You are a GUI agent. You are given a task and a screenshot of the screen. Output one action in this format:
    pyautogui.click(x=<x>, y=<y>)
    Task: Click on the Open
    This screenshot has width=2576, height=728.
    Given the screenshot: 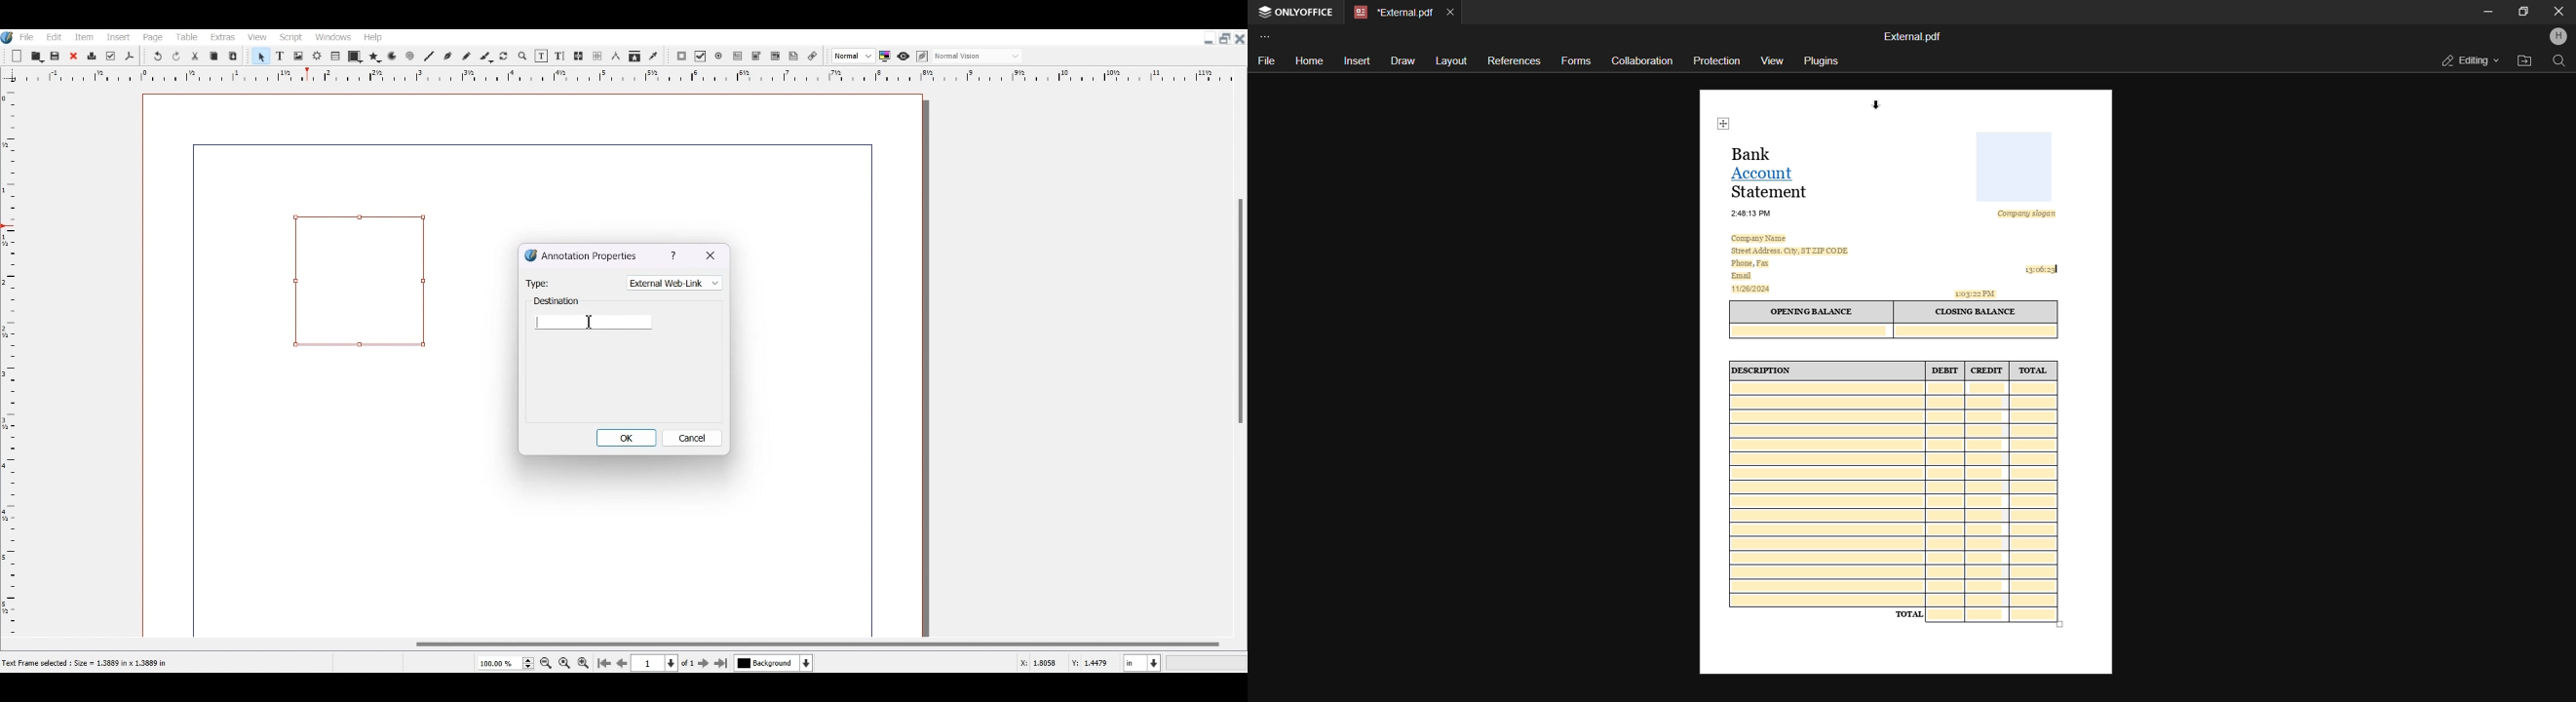 What is the action you would take?
    pyautogui.click(x=38, y=56)
    